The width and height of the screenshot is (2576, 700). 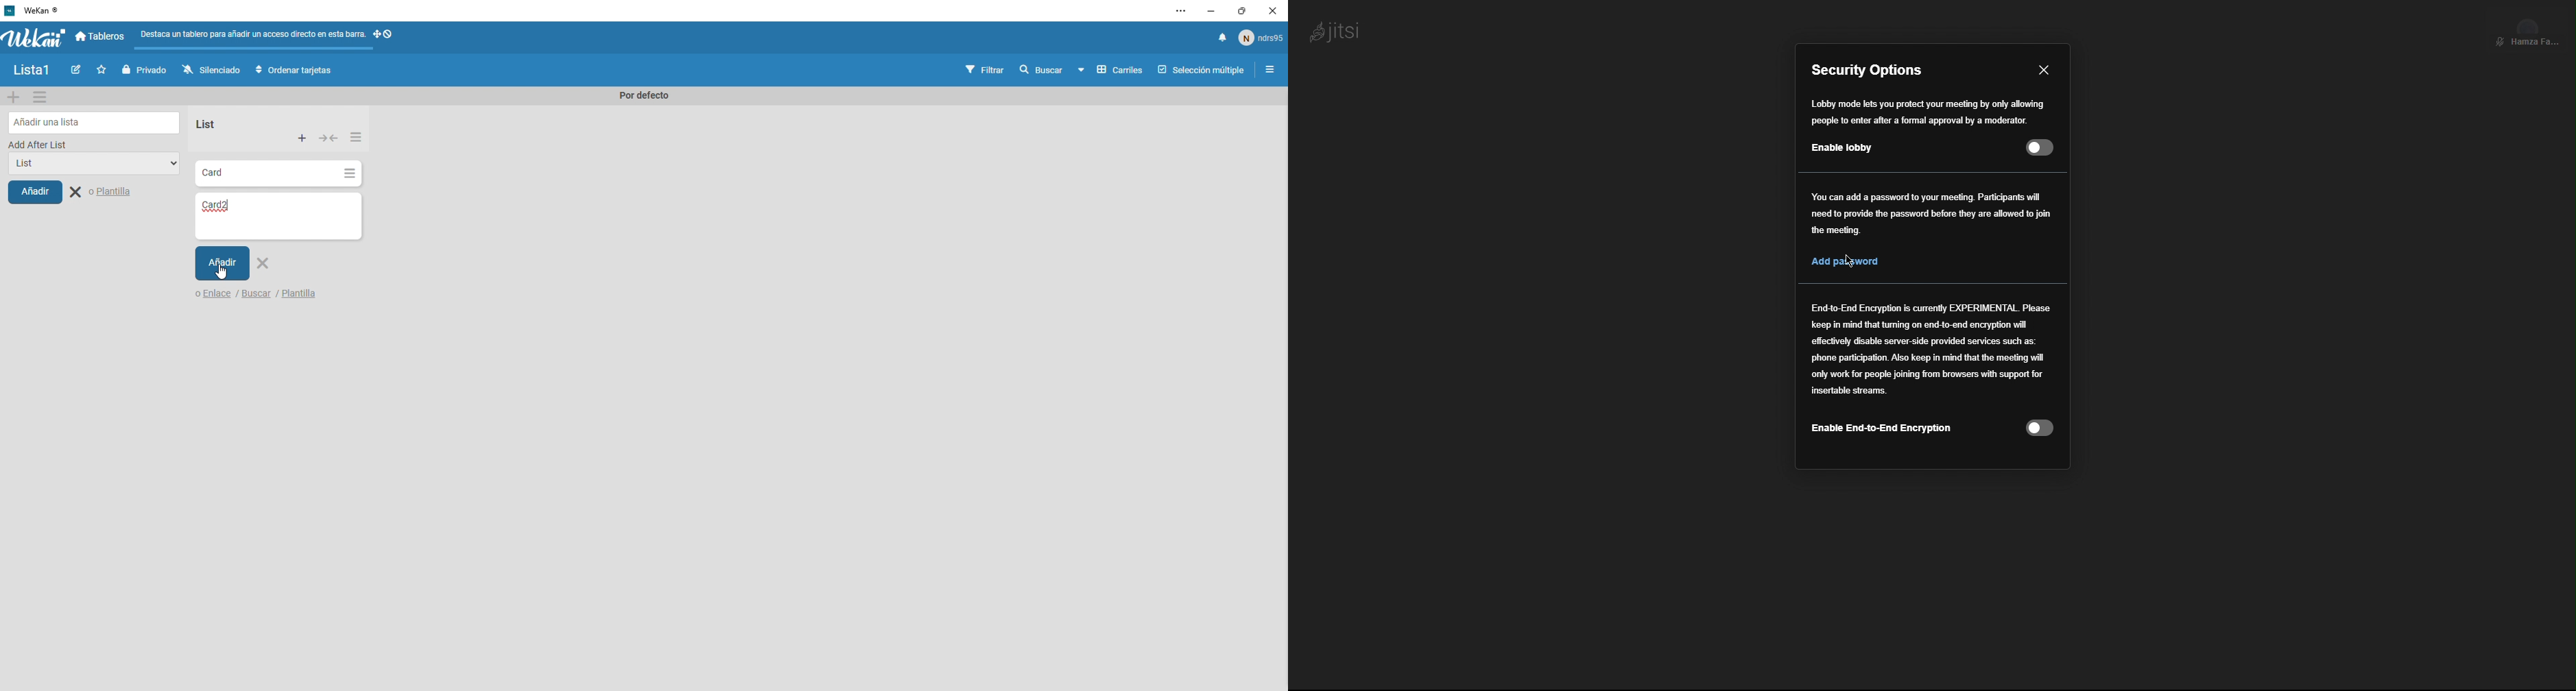 What do you see at coordinates (1210, 11) in the screenshot?
I see `minimise` at bounding box center [1210, 11].